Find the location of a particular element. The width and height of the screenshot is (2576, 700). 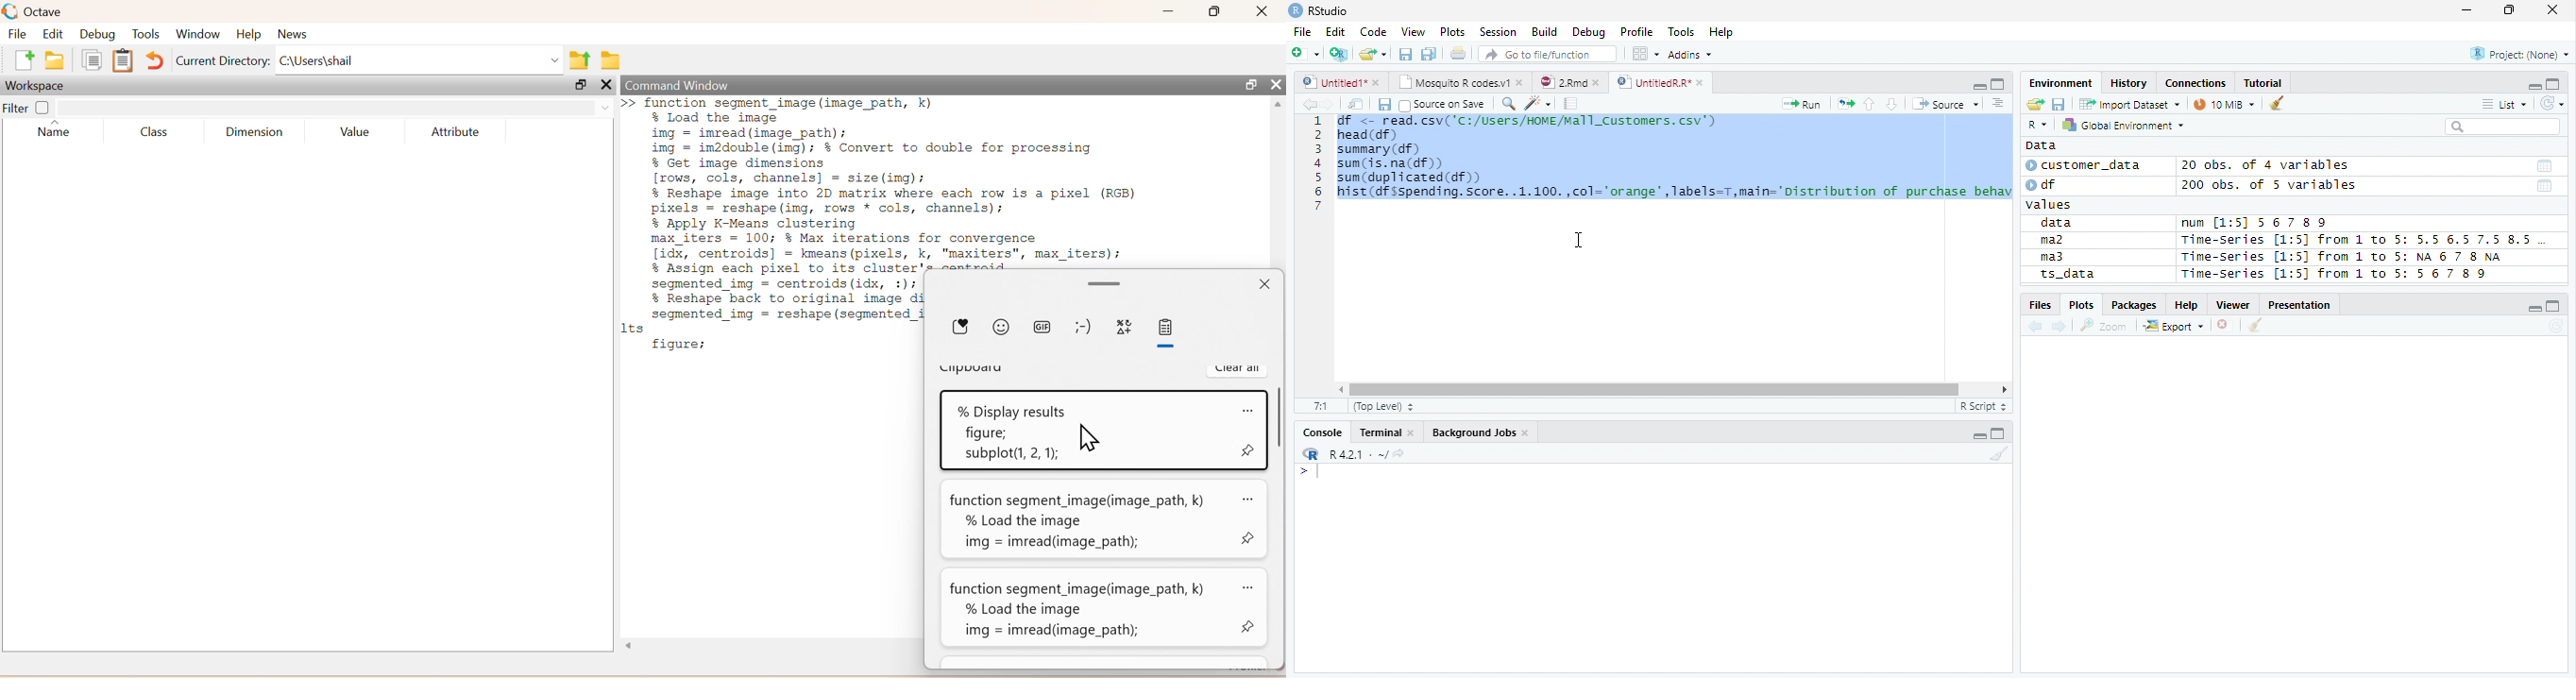

R is located at coordinates (1309, 454).